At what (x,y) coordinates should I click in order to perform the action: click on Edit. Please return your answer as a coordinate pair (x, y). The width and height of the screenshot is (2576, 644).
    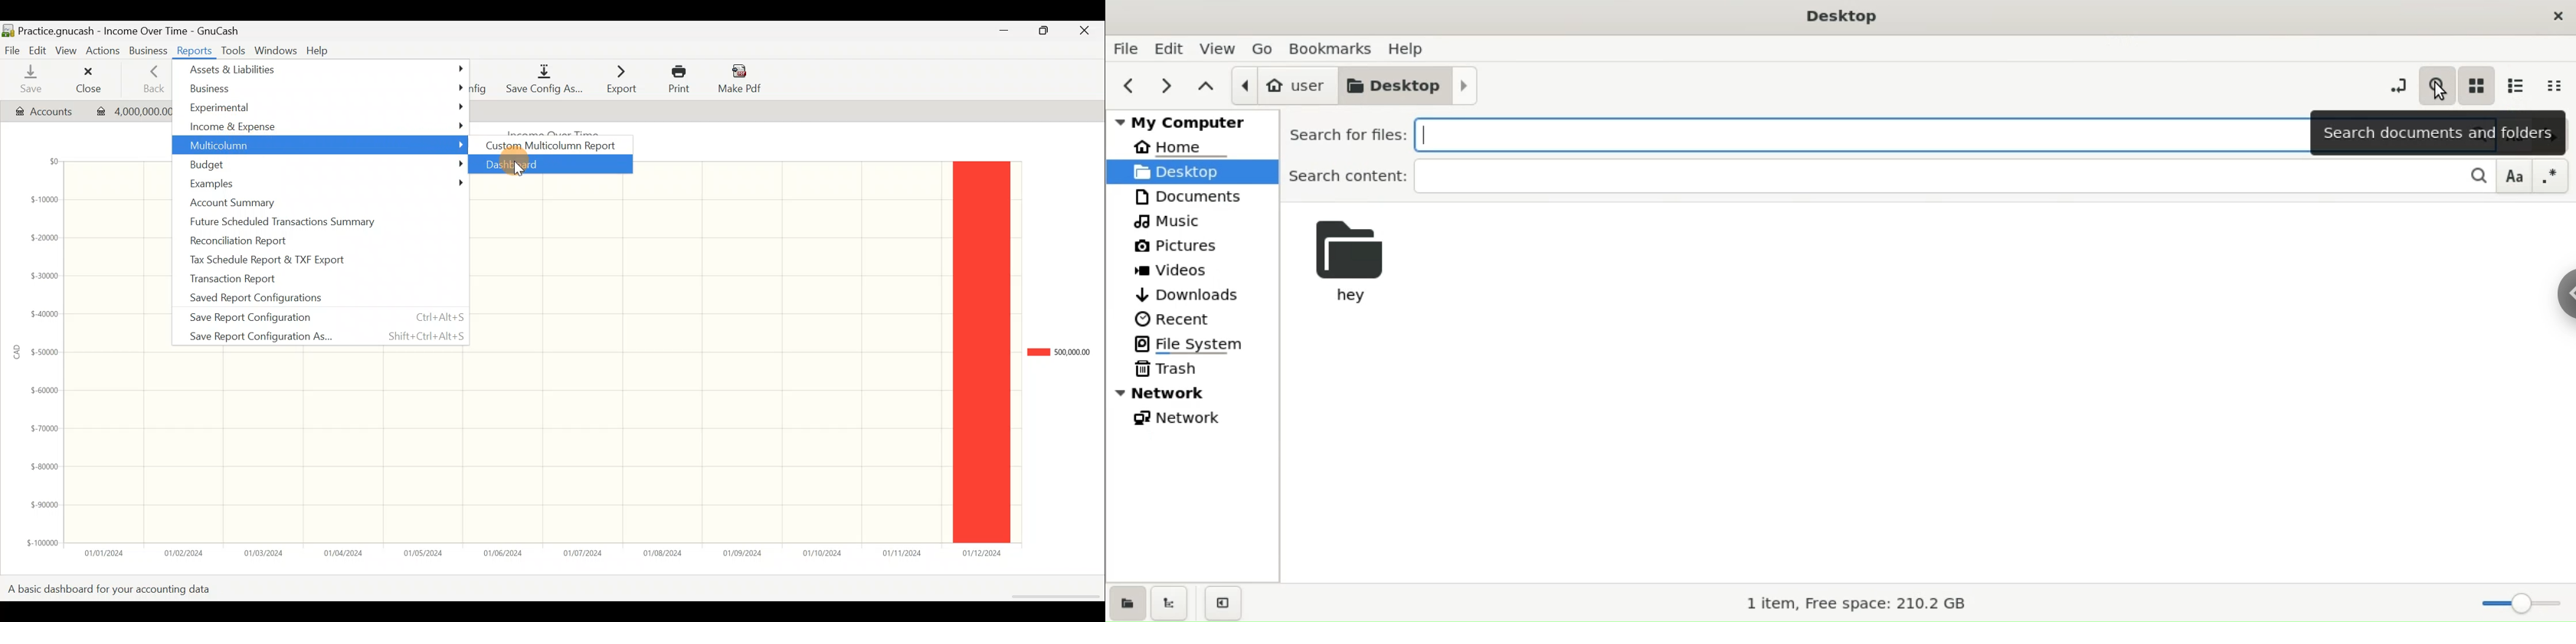
    Looking at the image, I should click on (37, 50).